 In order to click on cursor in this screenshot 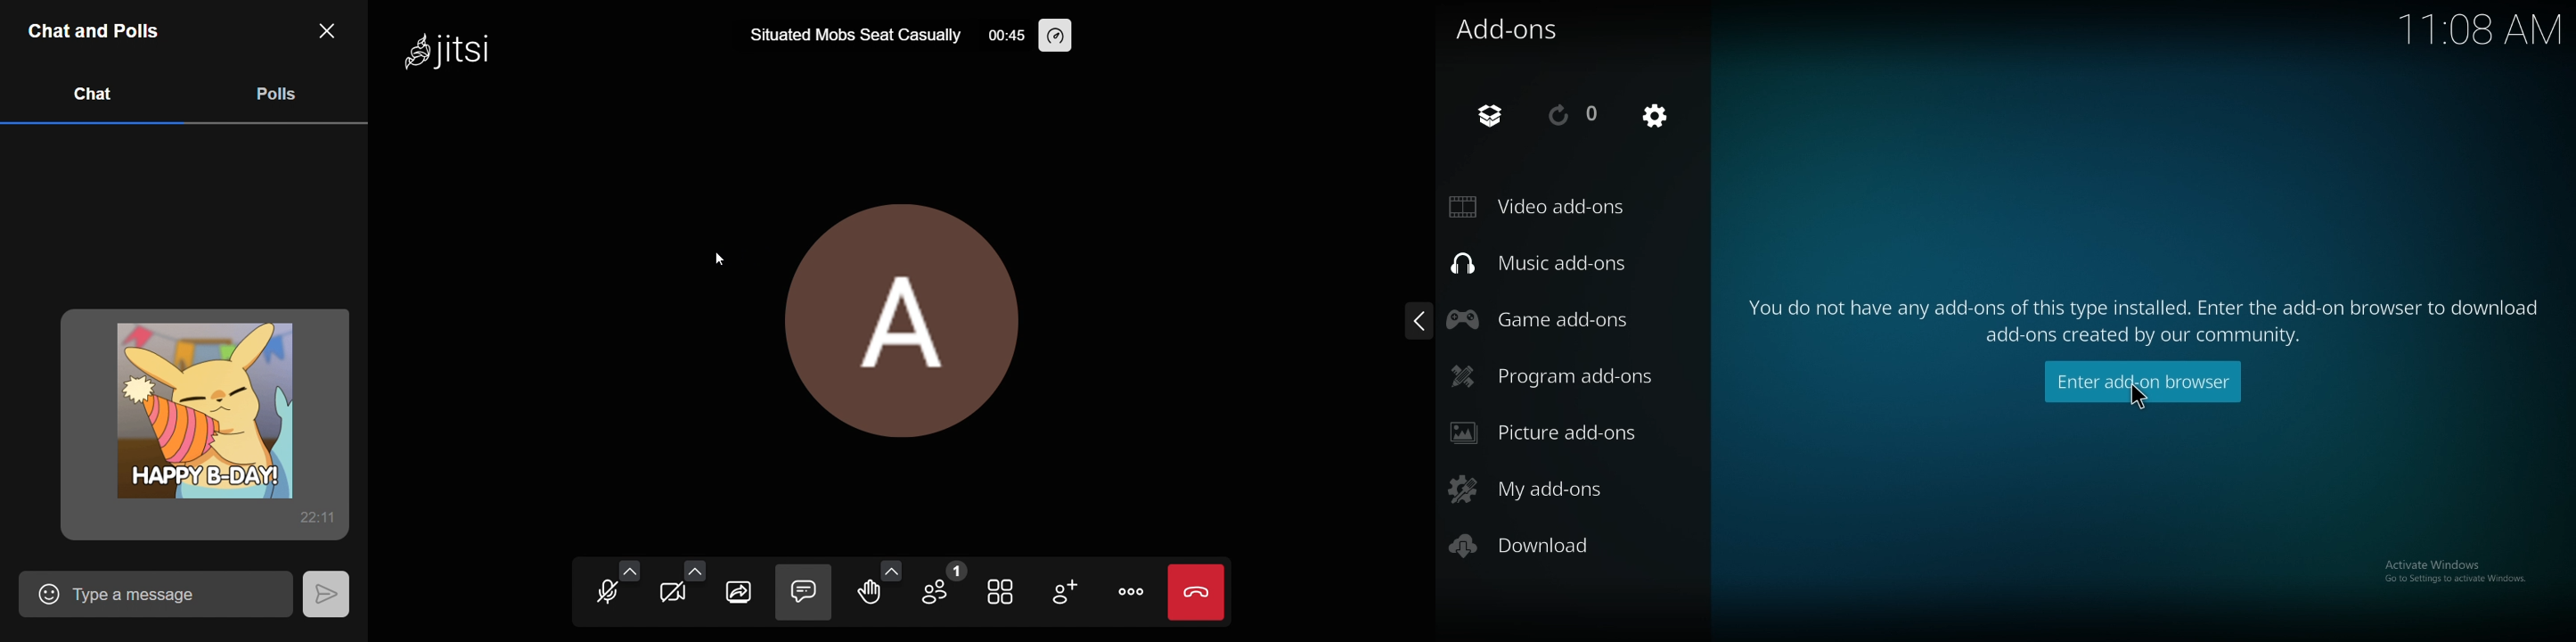, I will do `click(713, 256)`.